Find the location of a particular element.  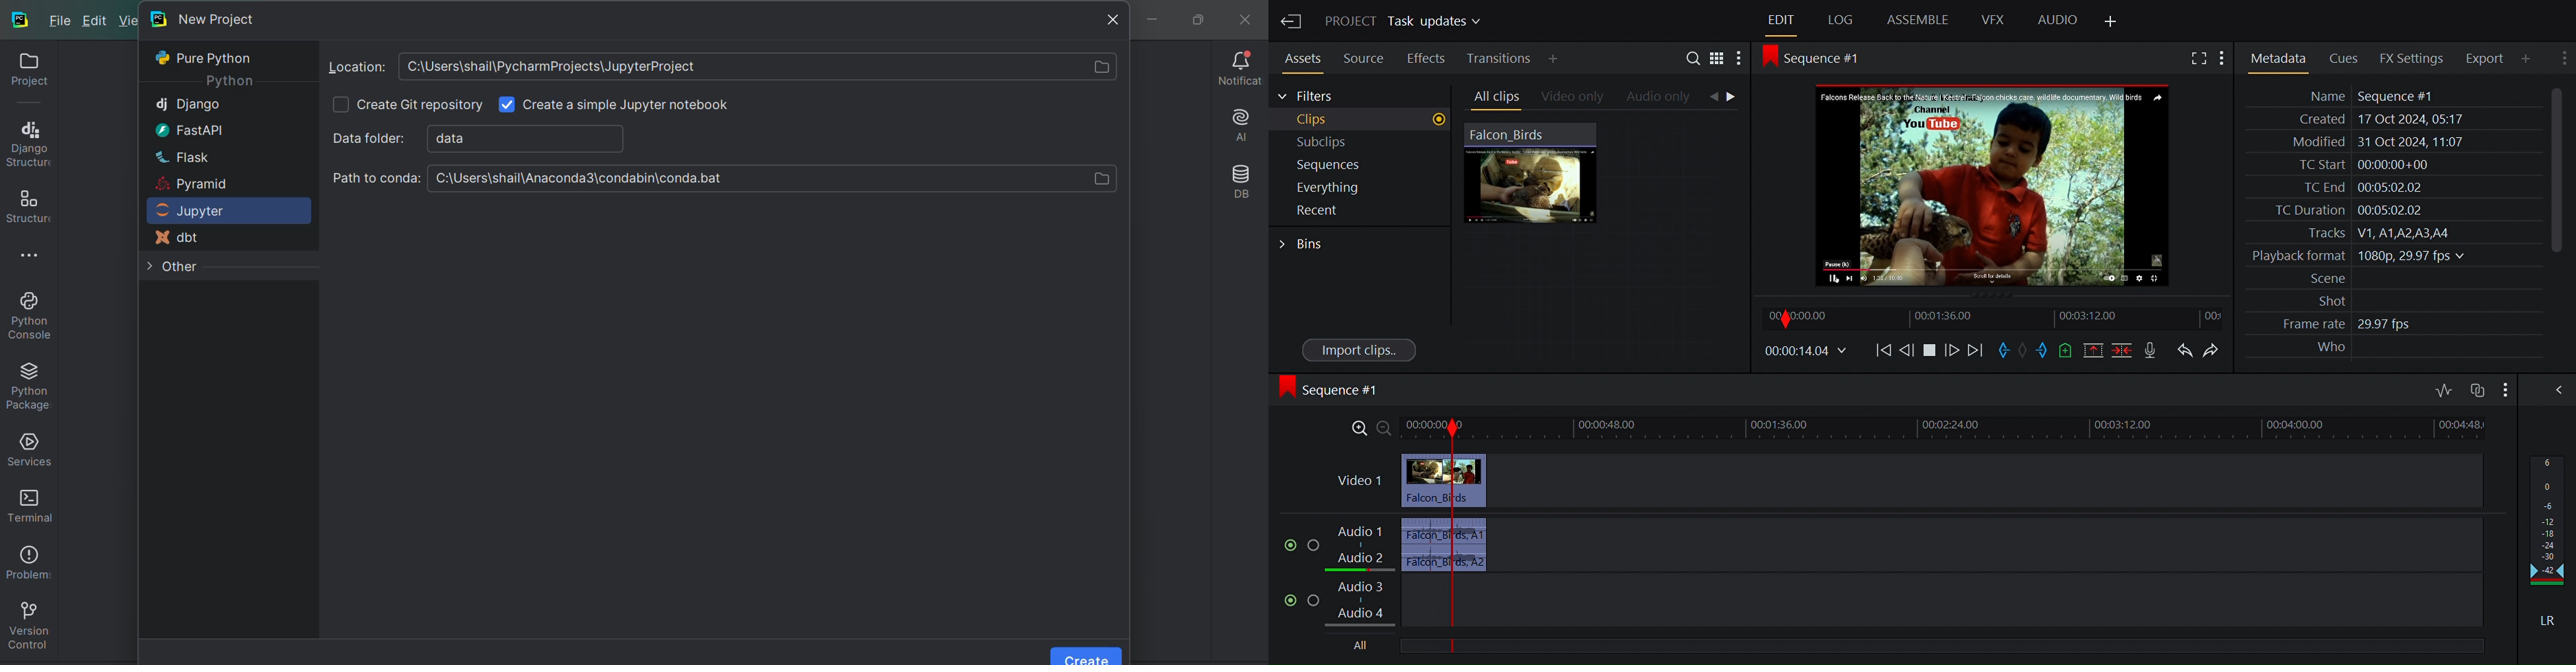

Audio output levels is located at coordinates (2548, 519).